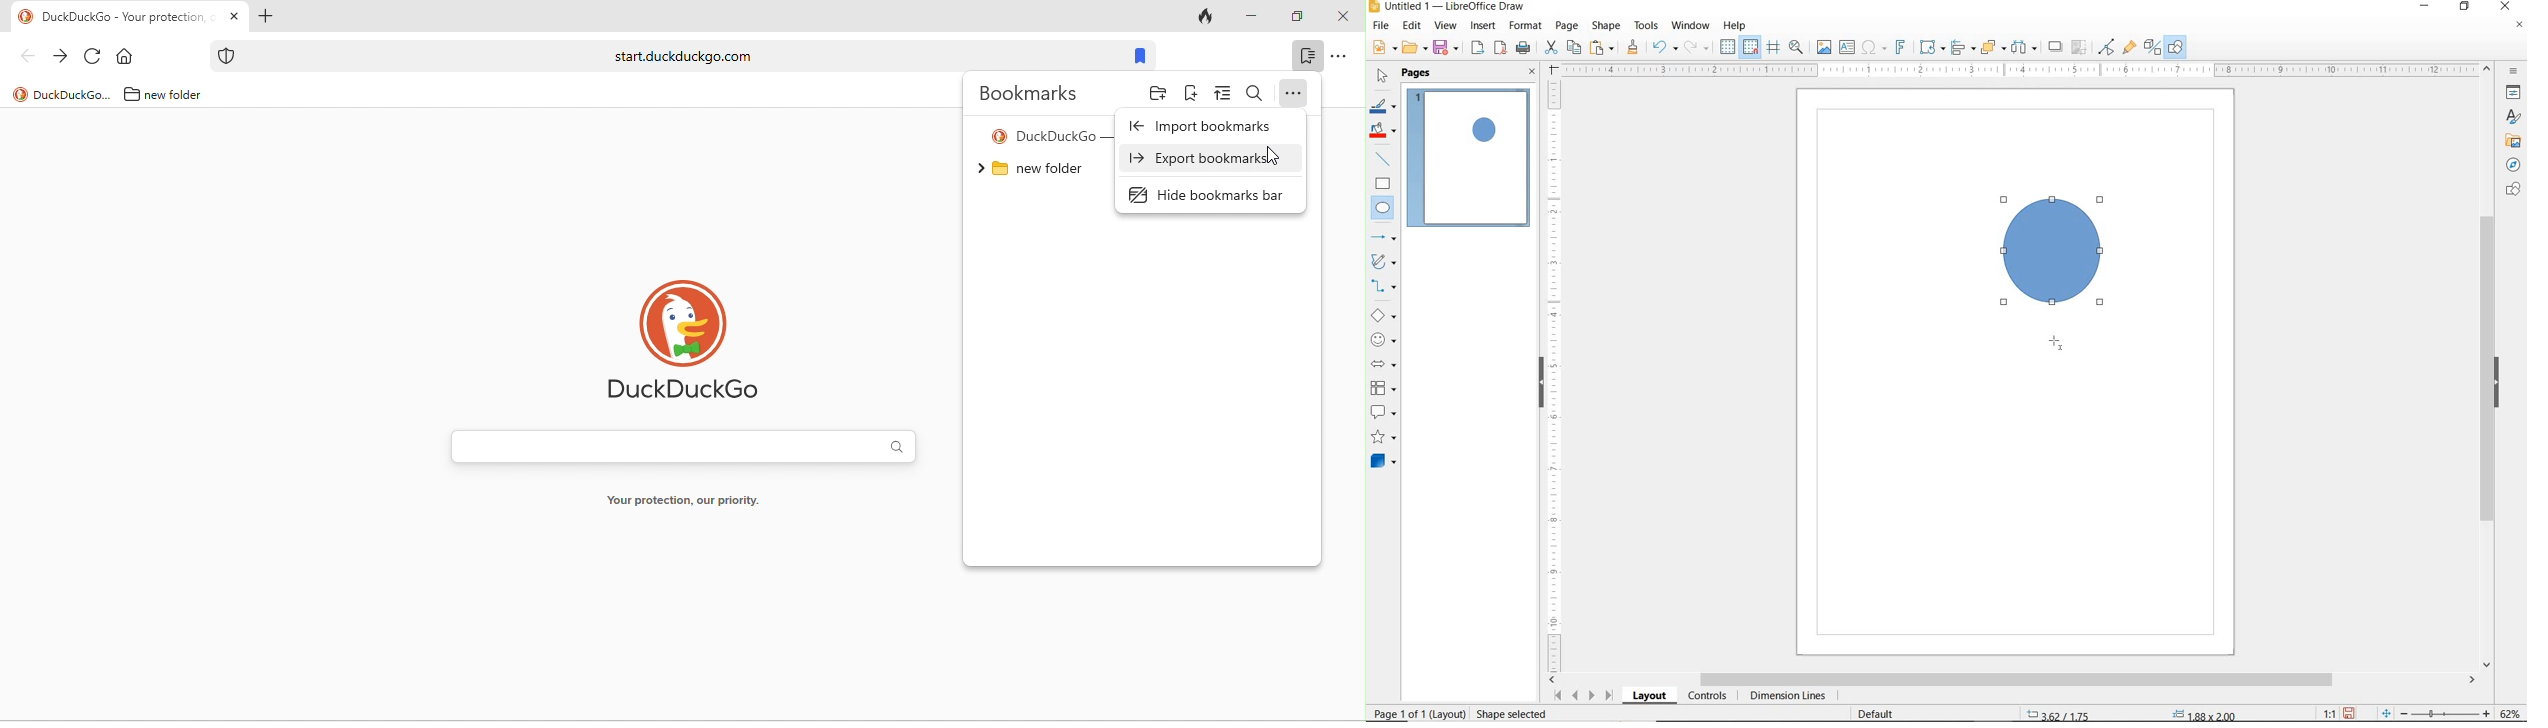  Describe the element at coordinates (2025, 46) in the screenshot. I see `SELECT AT LEAST 3 OBJECTS TO DISTRIBUTE` at that location.